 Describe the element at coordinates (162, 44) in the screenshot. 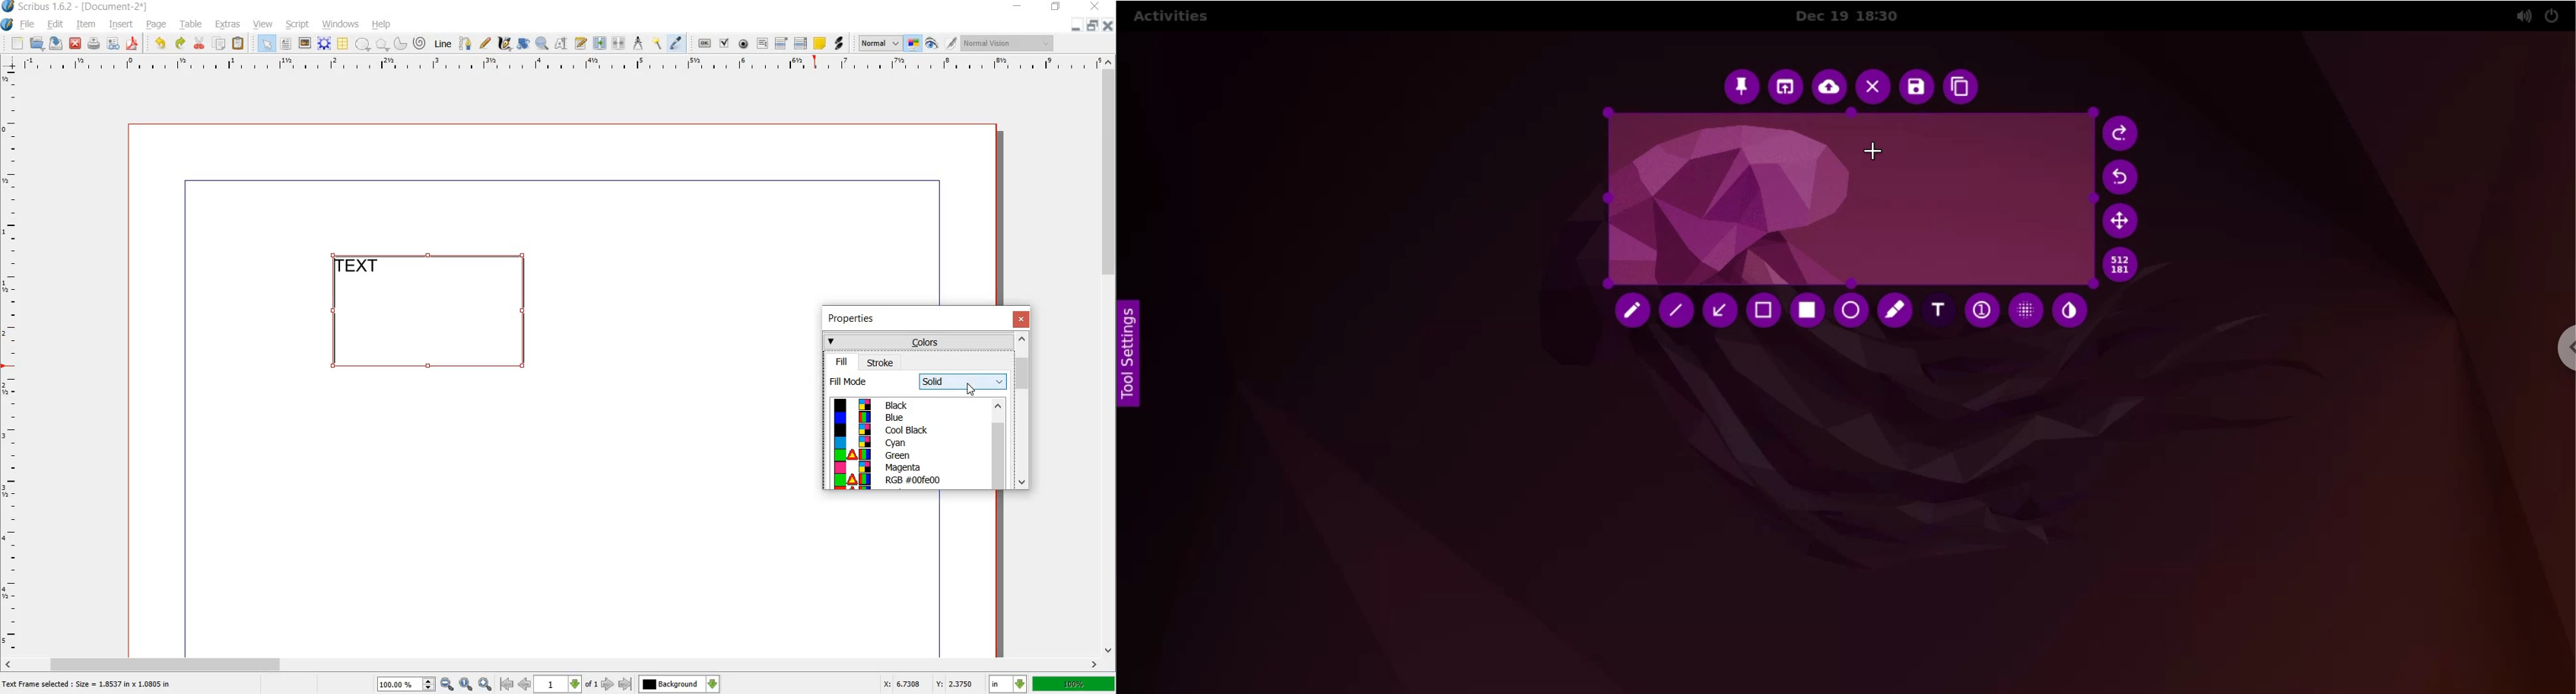

I see `undo` at that location.